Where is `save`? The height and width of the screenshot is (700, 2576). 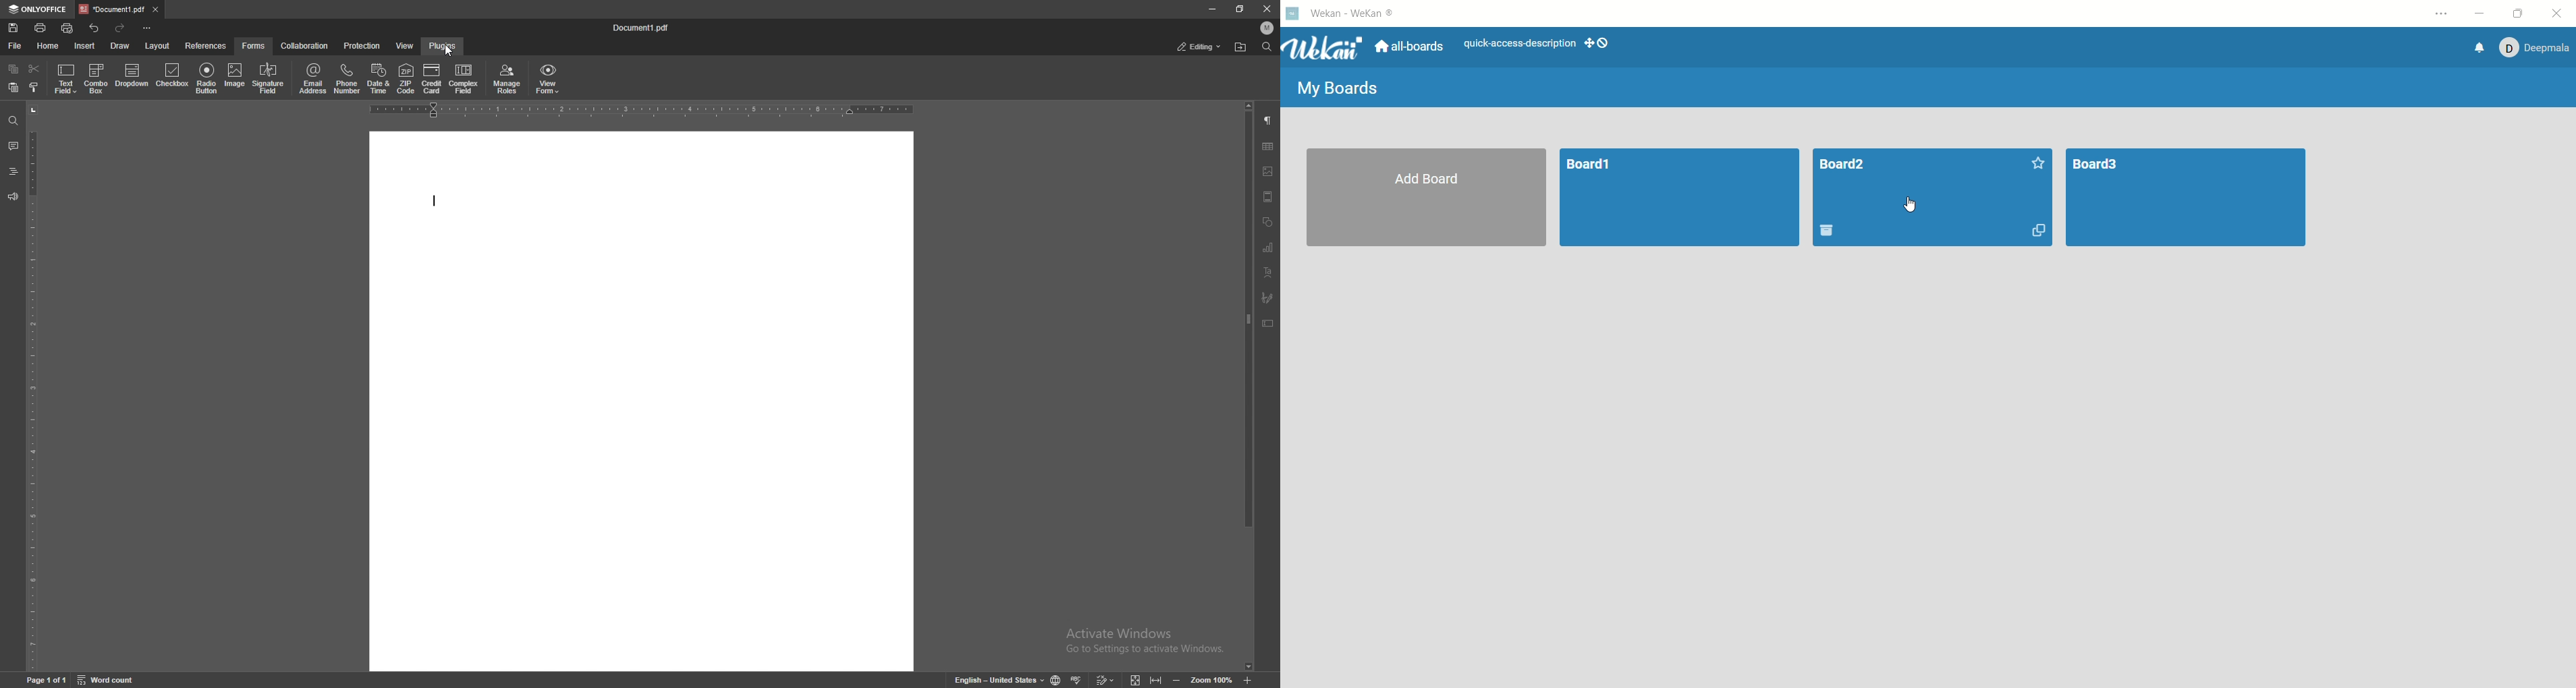
save is located at coordinates (13, 28).